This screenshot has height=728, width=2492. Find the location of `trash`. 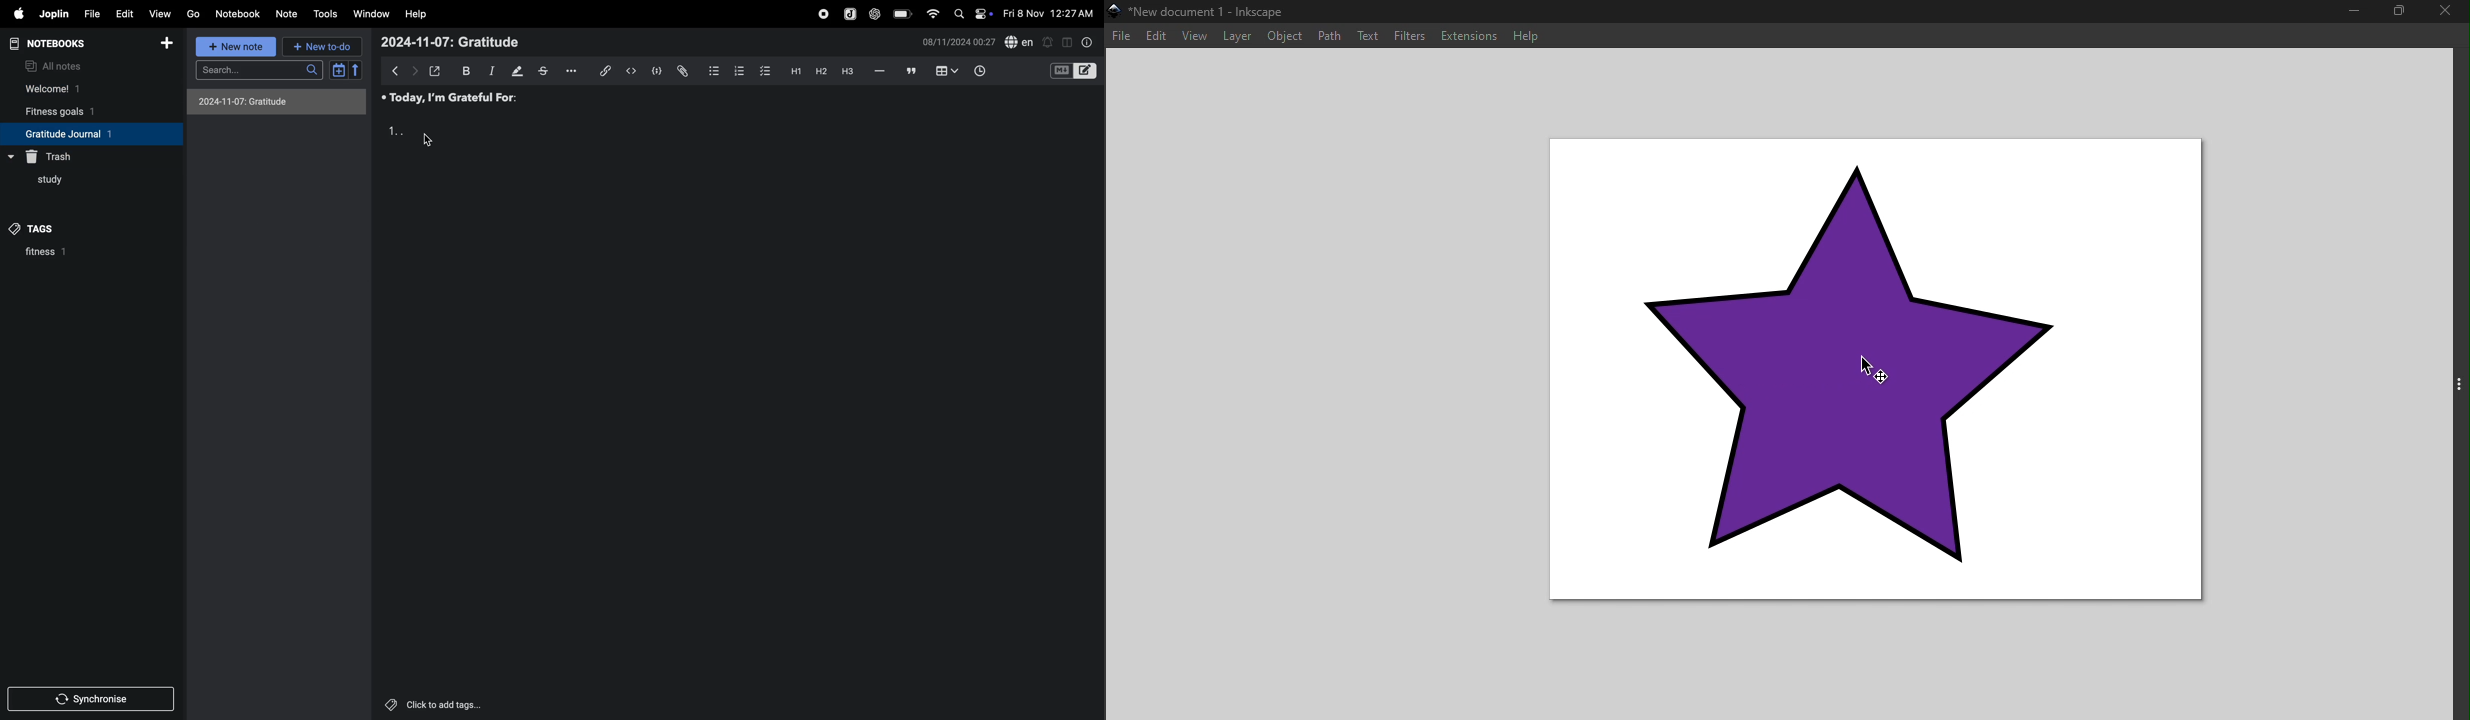

trash is located at coordinates (55, 155).